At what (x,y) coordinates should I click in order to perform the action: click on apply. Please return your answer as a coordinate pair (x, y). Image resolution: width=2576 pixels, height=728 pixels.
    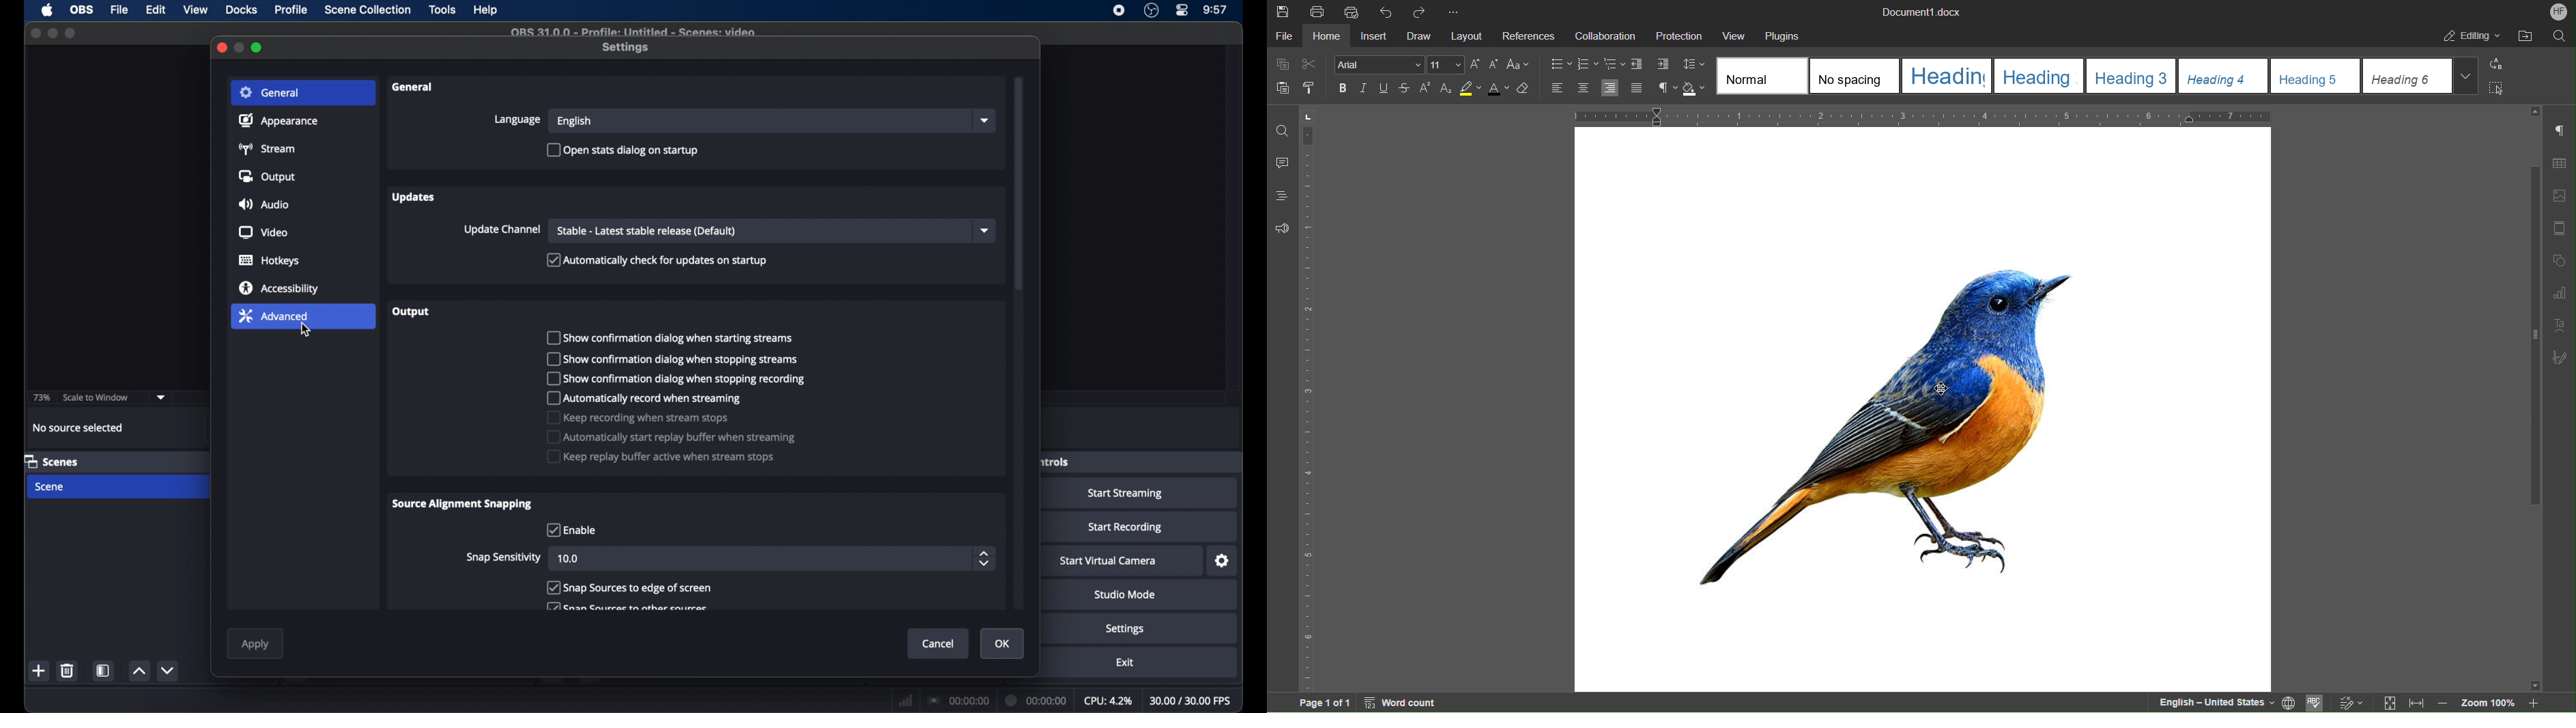
    Looking at the image, I should click on (255, 646).